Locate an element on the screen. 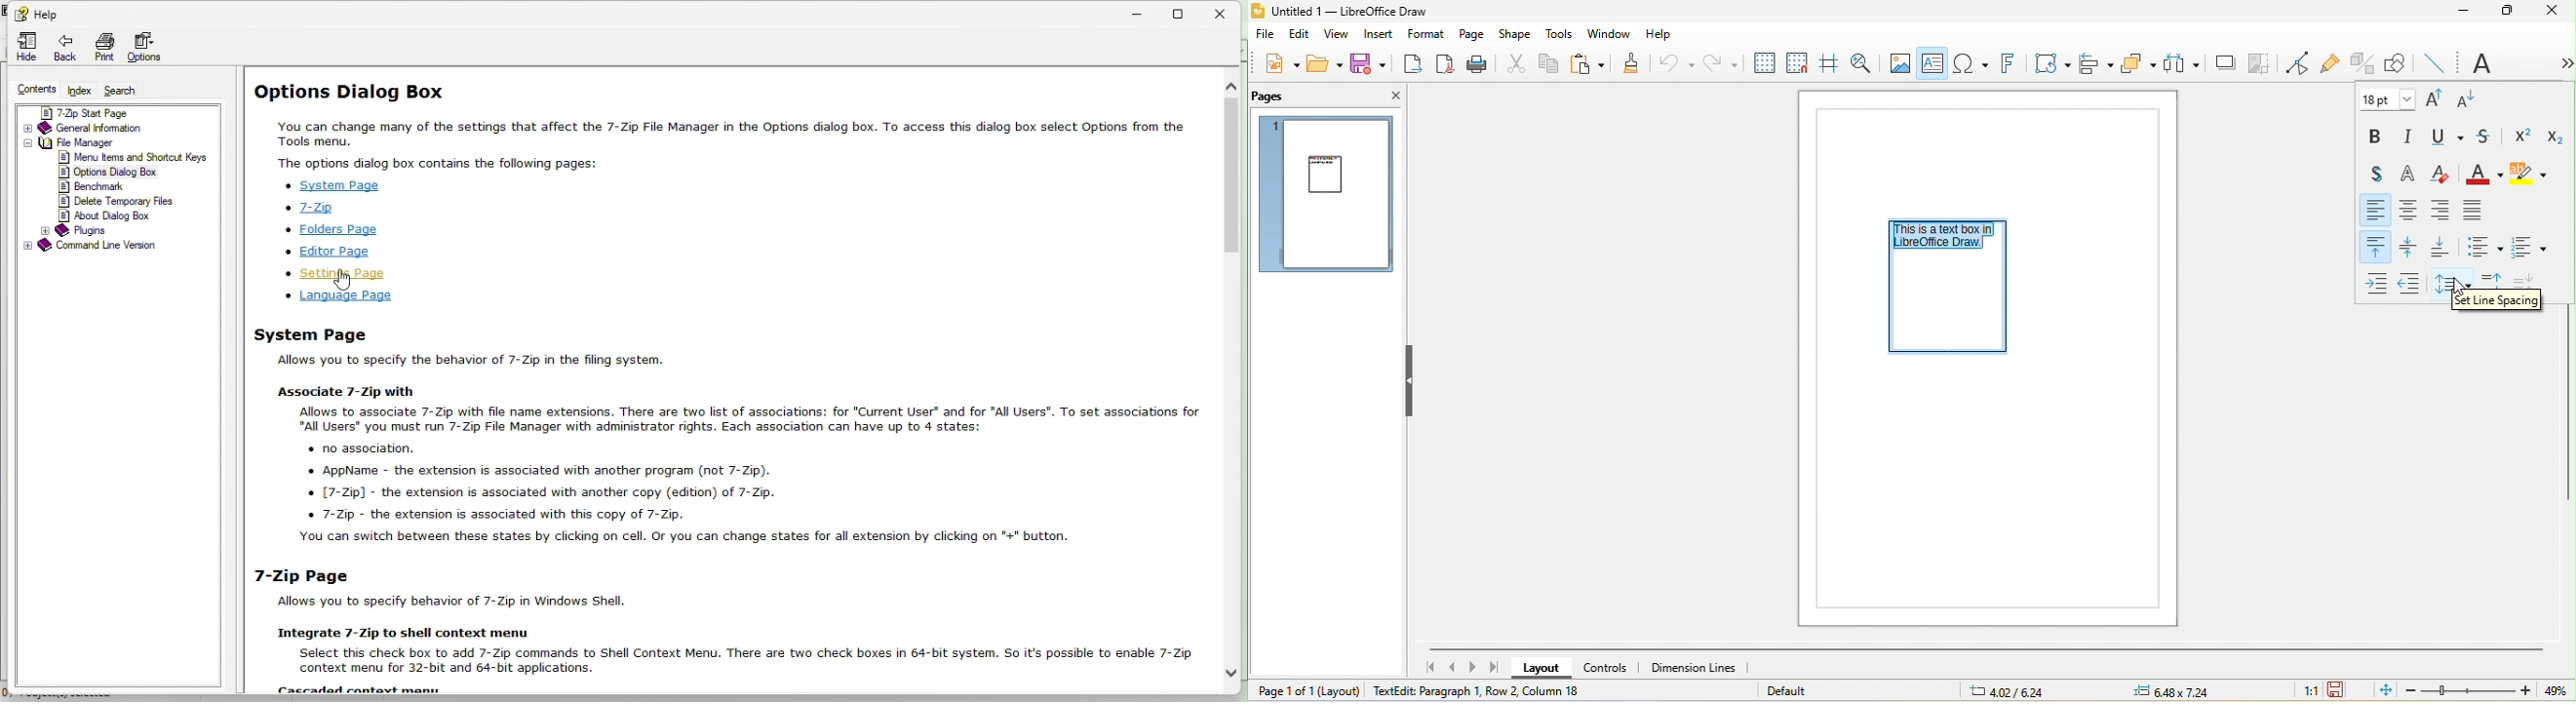  align right  is located at coordinates (2440, 210).